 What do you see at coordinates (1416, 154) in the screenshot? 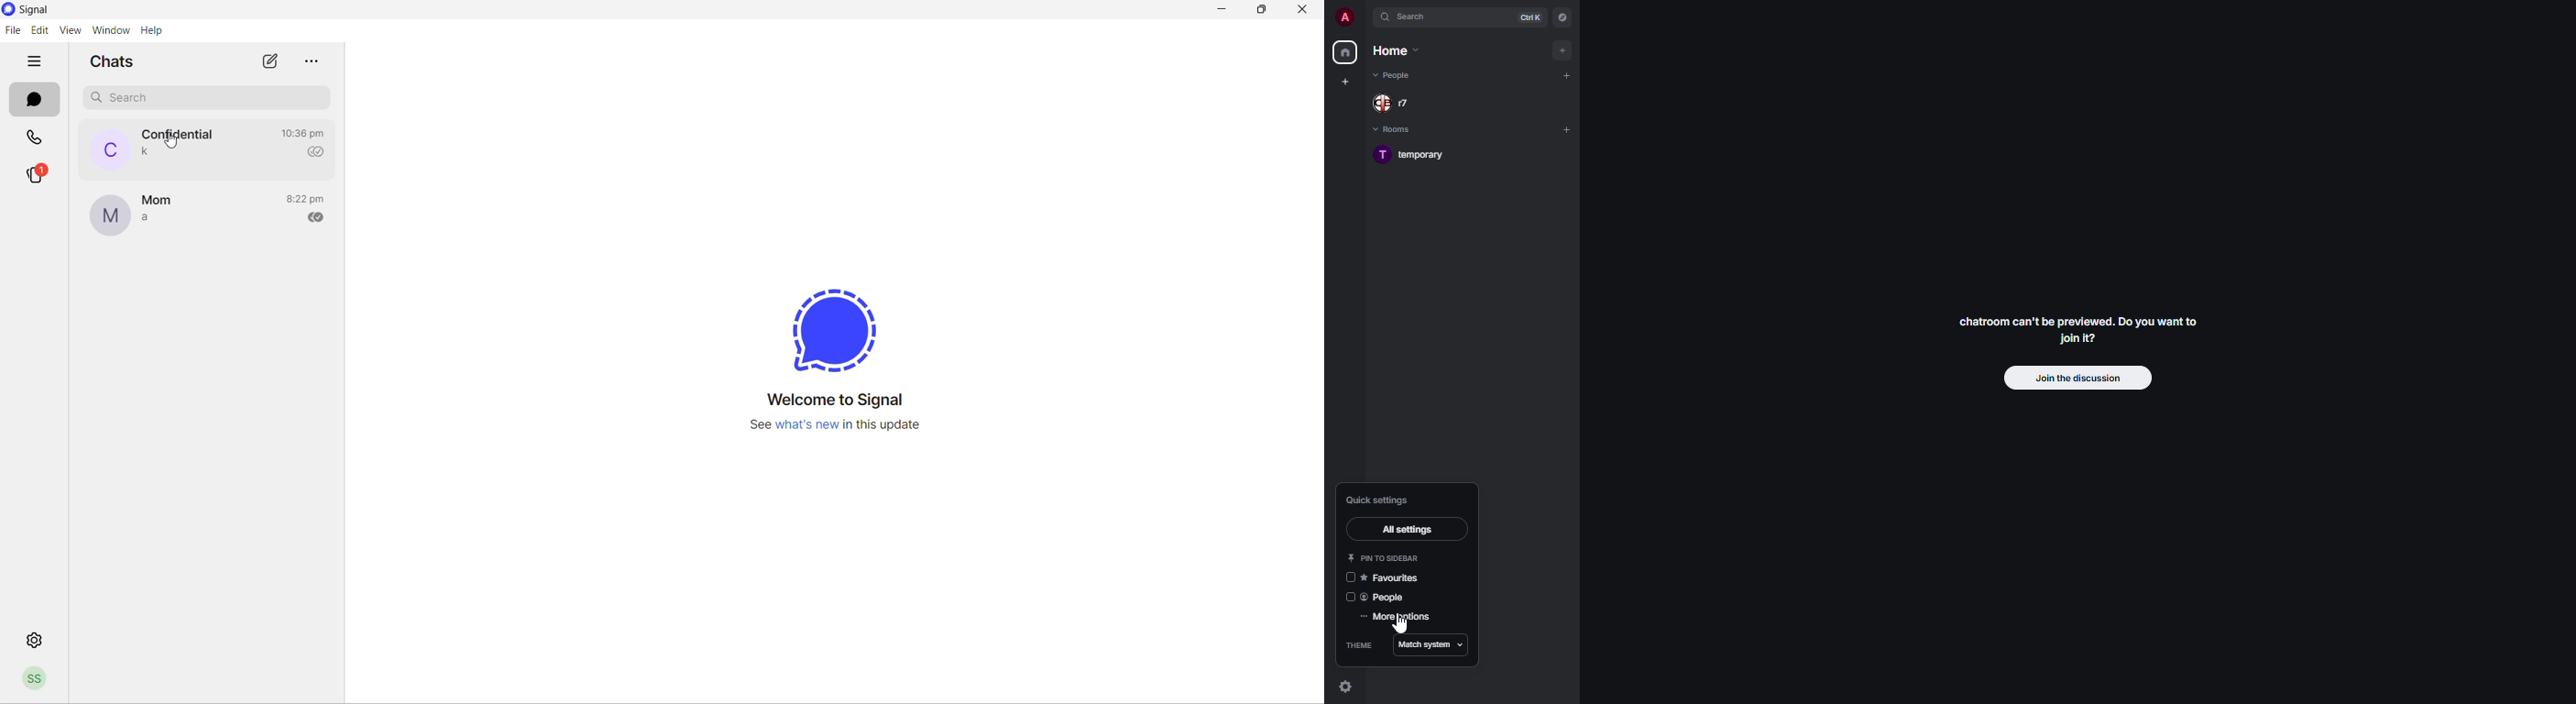
I see `temporary` at bounding box center [1416, 154].